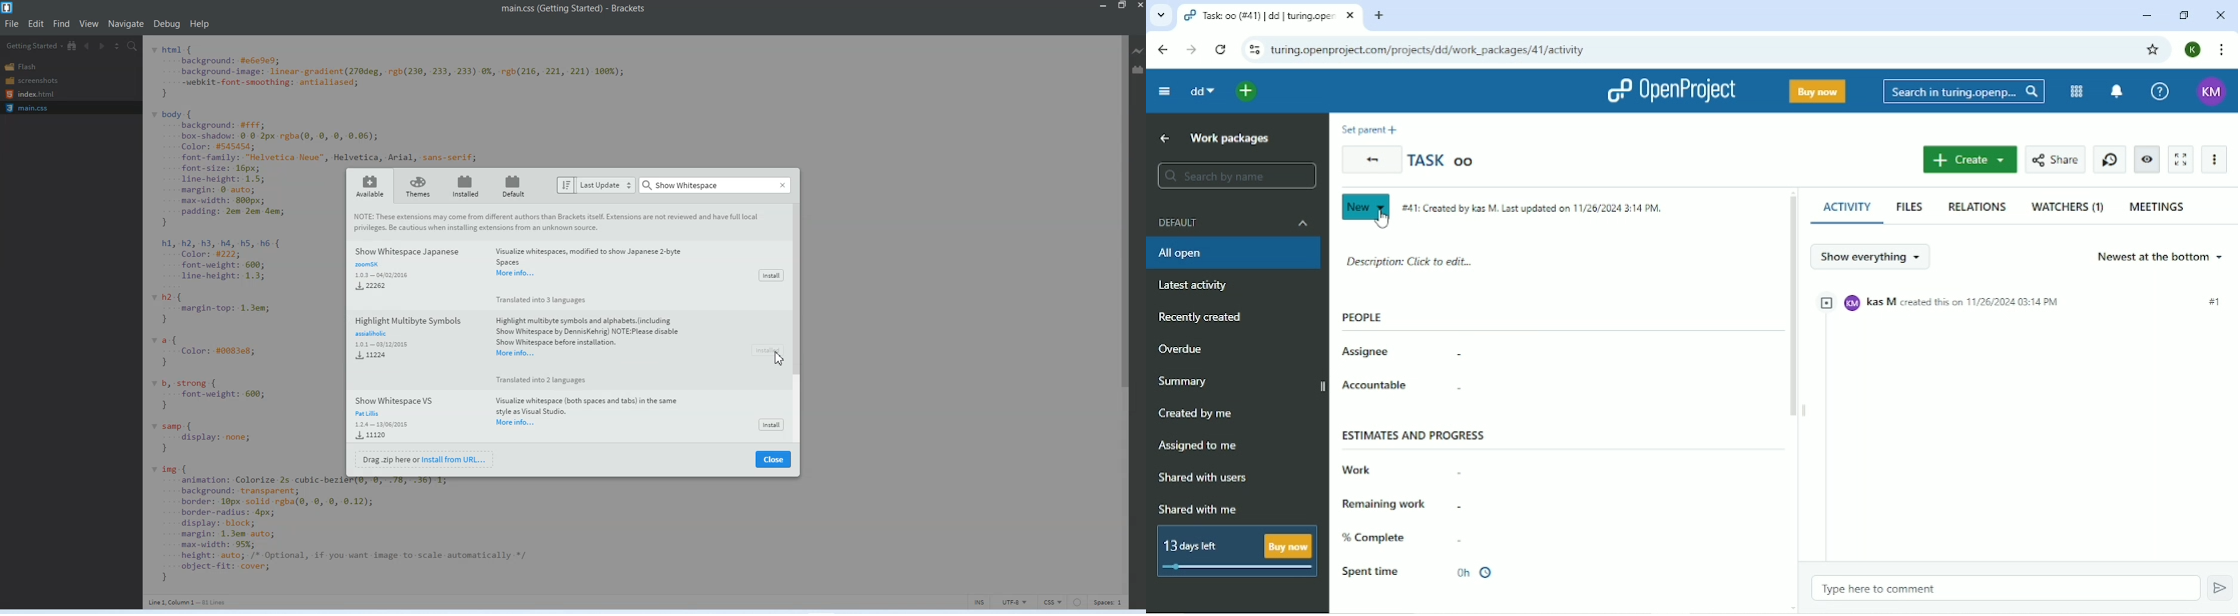 Image resolution: width=2240 pixels, height=616 pixels. Describe the element at coordinates (29, 95) in the screenshot. I see `Index.html` at that location.